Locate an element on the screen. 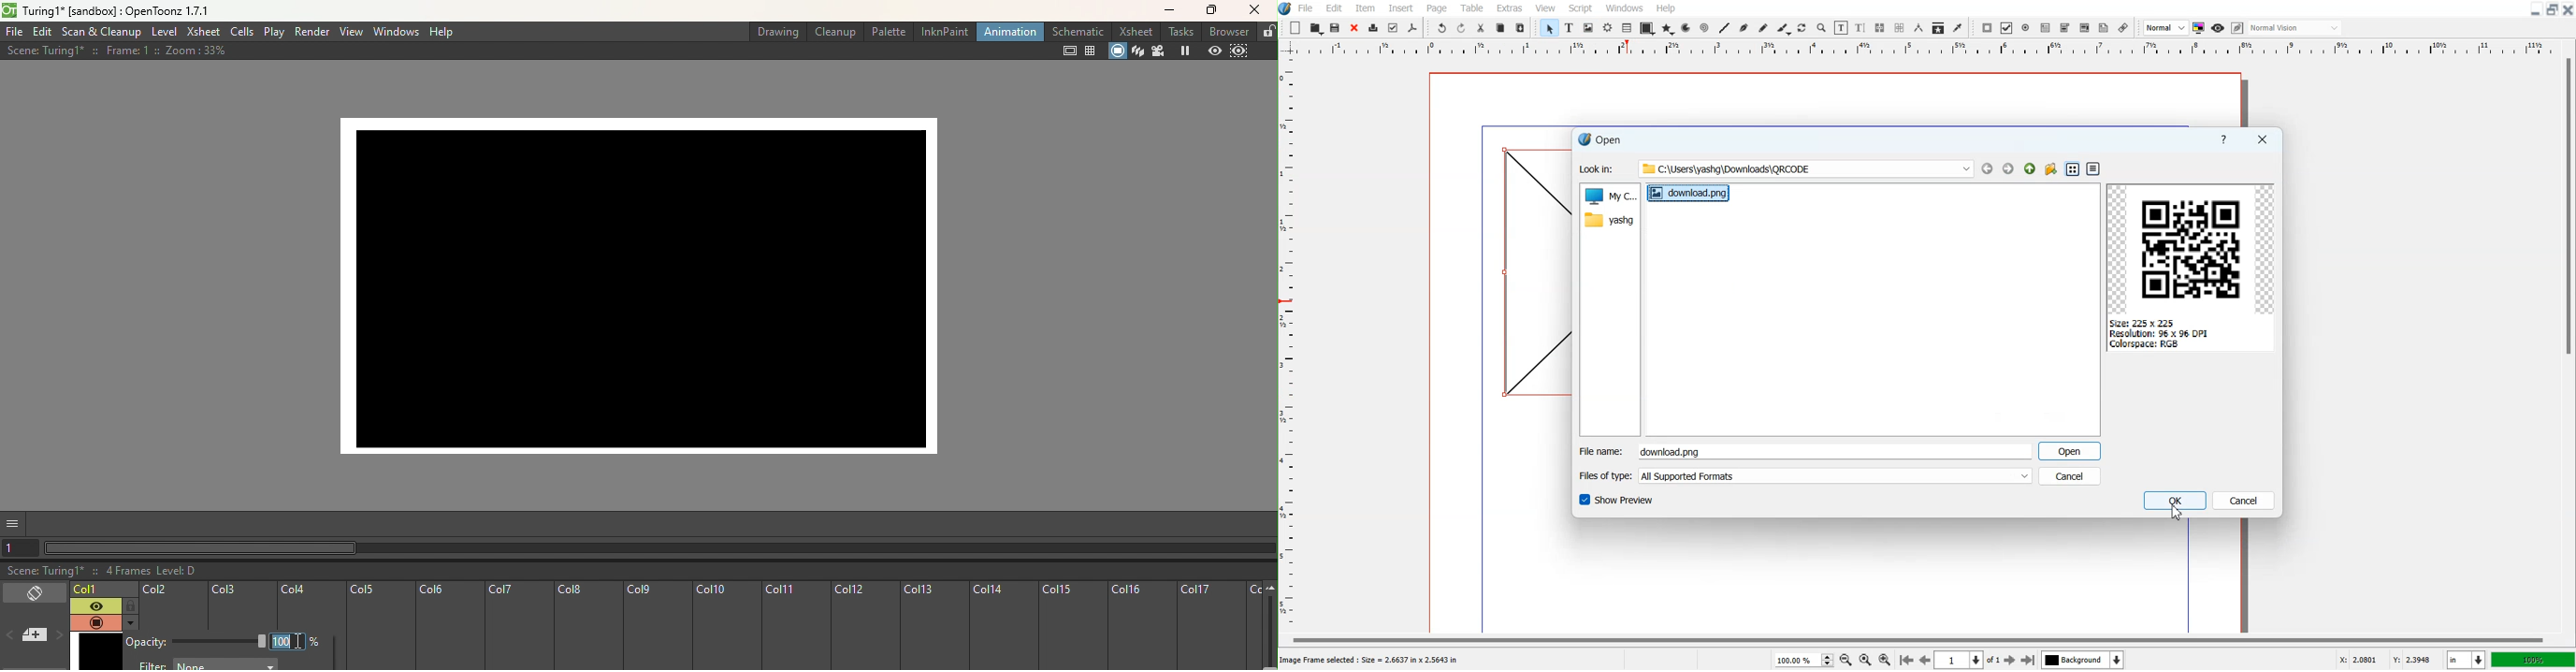 This screenshot has width=2576, height=672. Xsheet is located at coordinates (1132, 32).